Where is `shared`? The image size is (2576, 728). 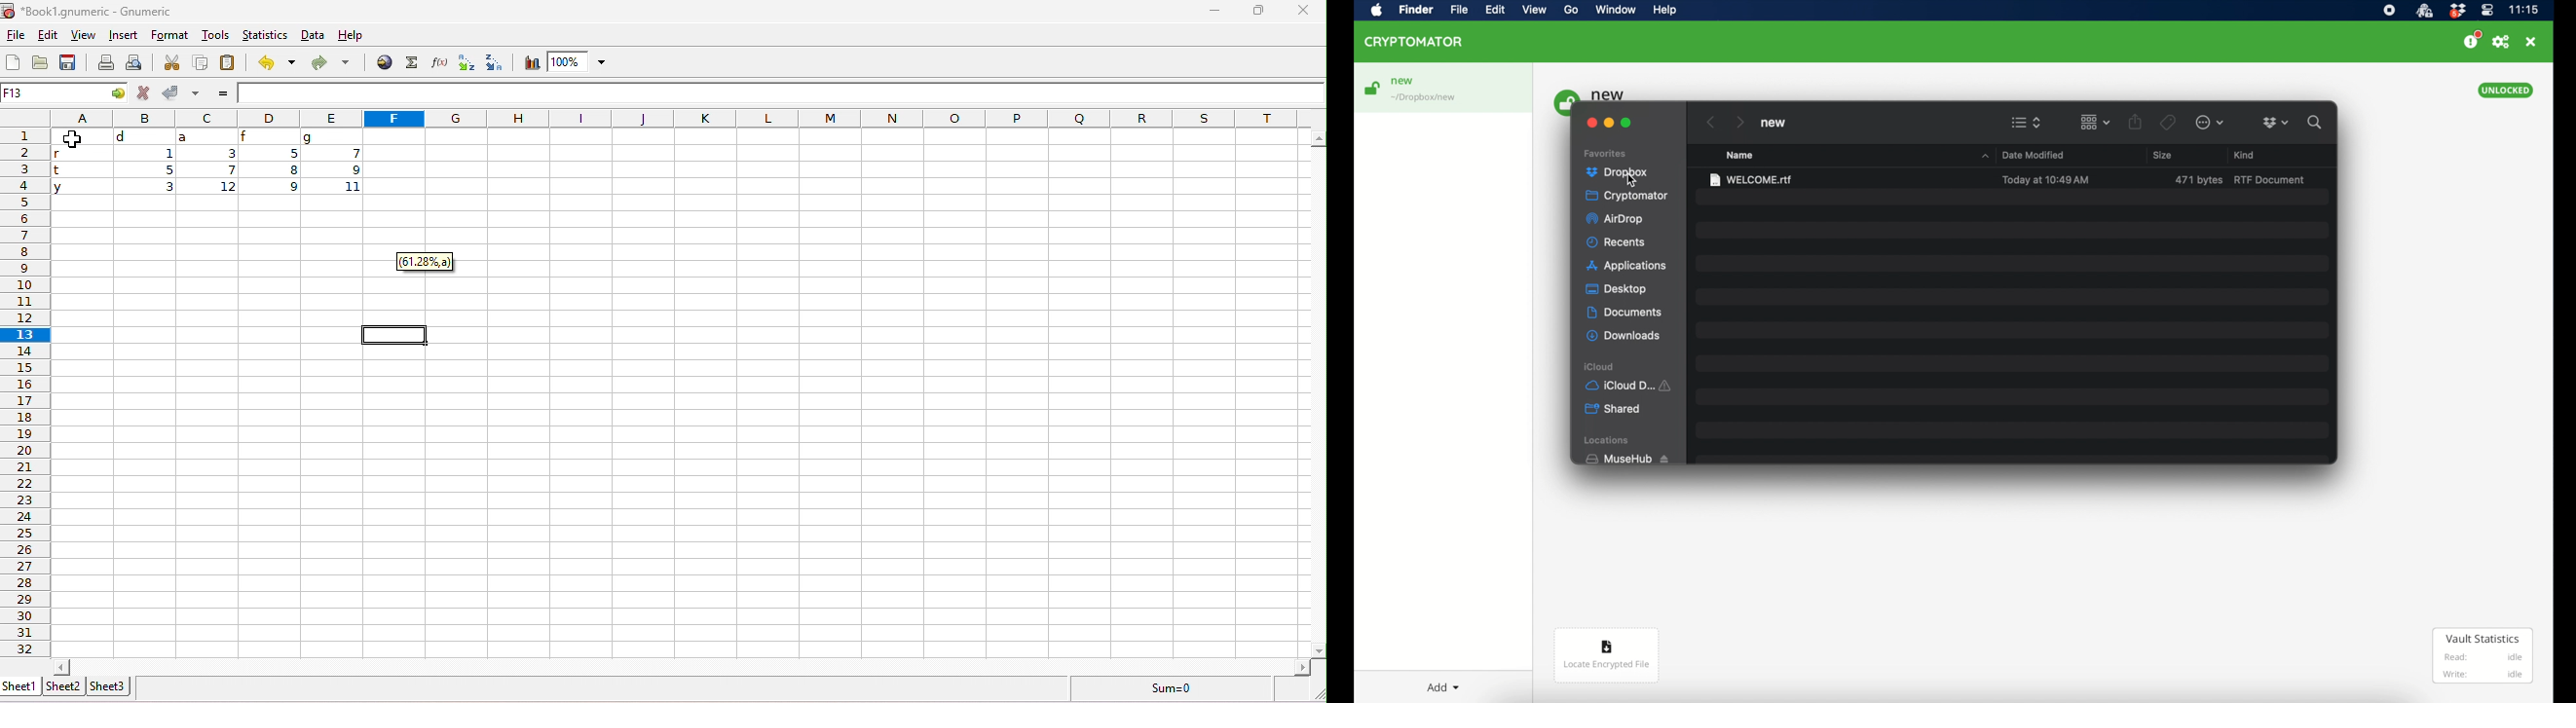
shared is located at coordinates (1613, 409).